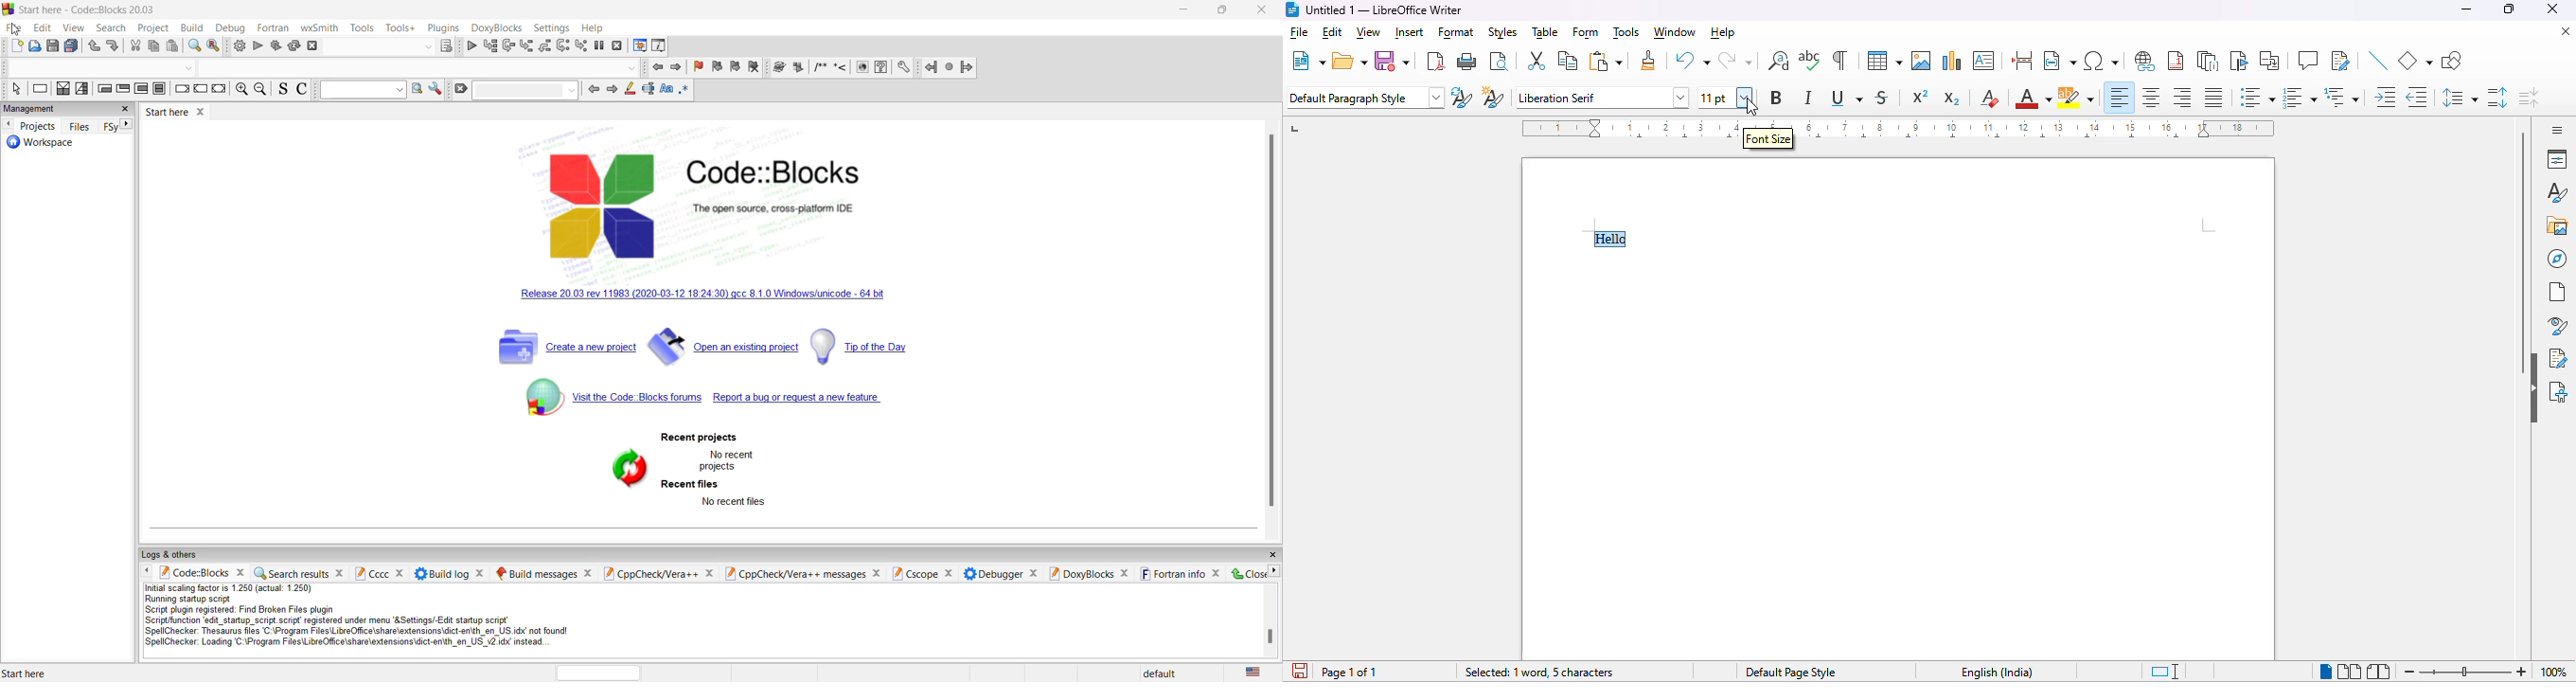 The height and width of the screenshot is (700, 2576). What do you see at coordinates (416, 90) in the screenshot?
I see `option window` at bounding box center [416, 90].